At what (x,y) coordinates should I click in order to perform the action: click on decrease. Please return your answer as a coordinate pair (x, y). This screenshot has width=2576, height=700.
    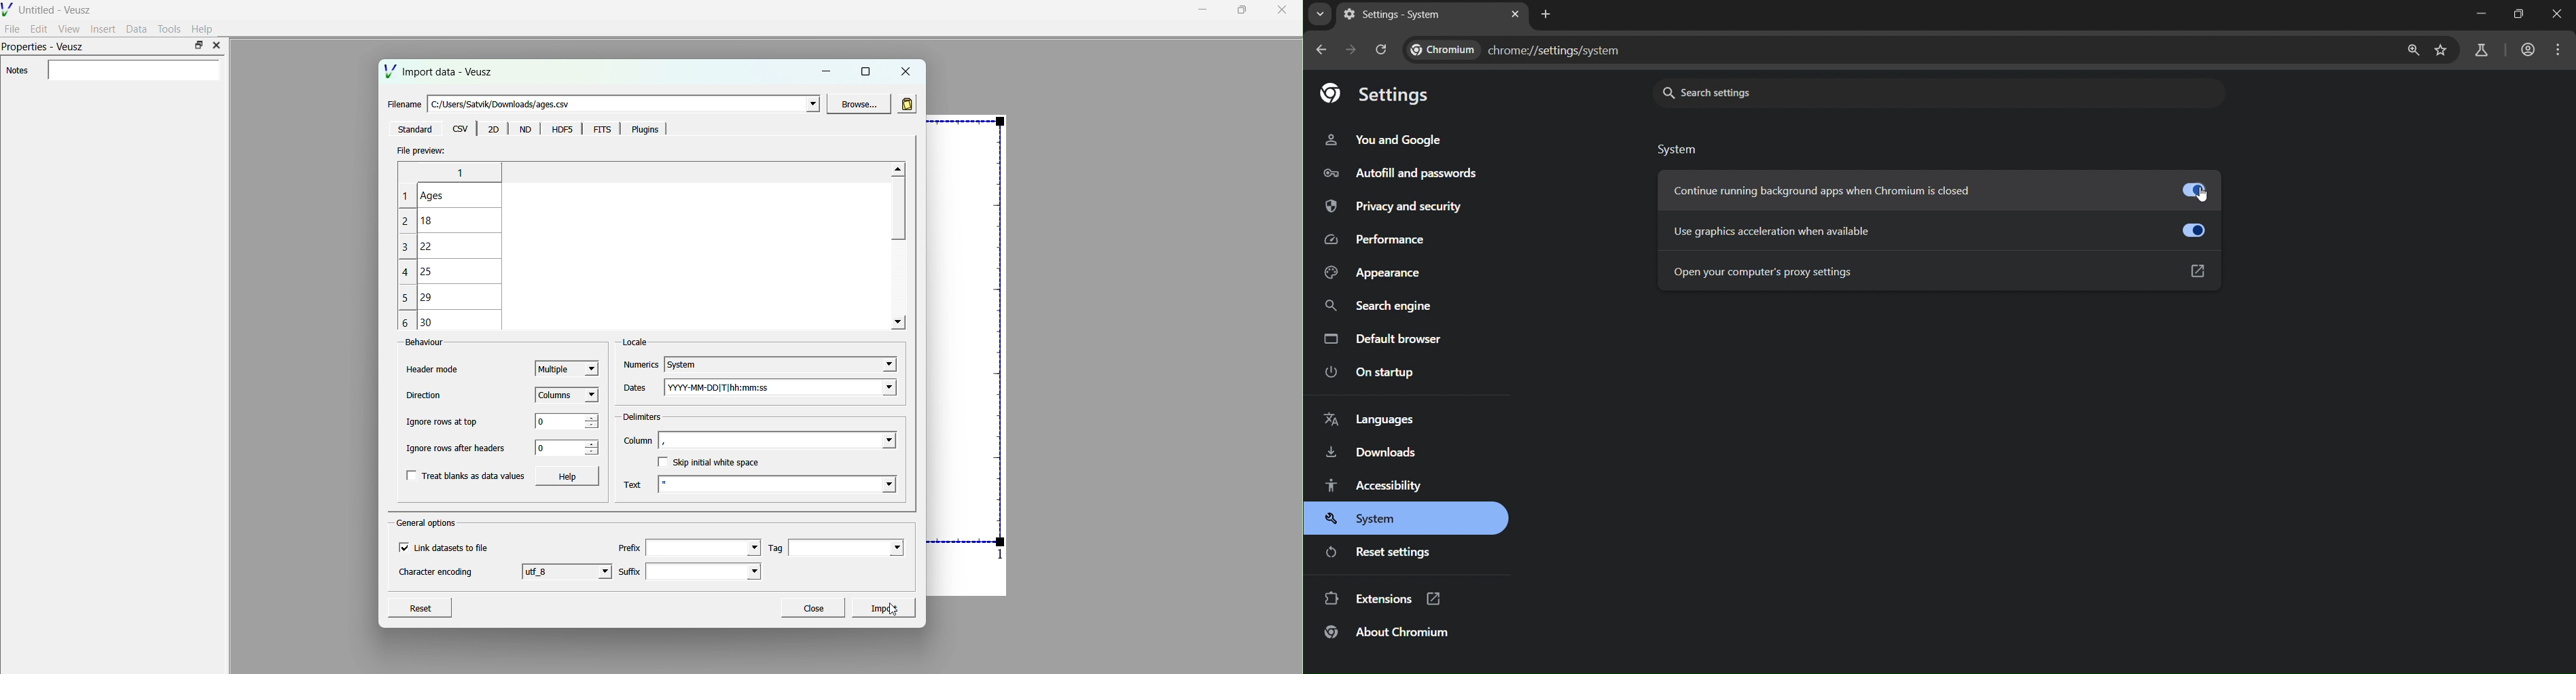
    Looking at the image, I should click on (591, 453).